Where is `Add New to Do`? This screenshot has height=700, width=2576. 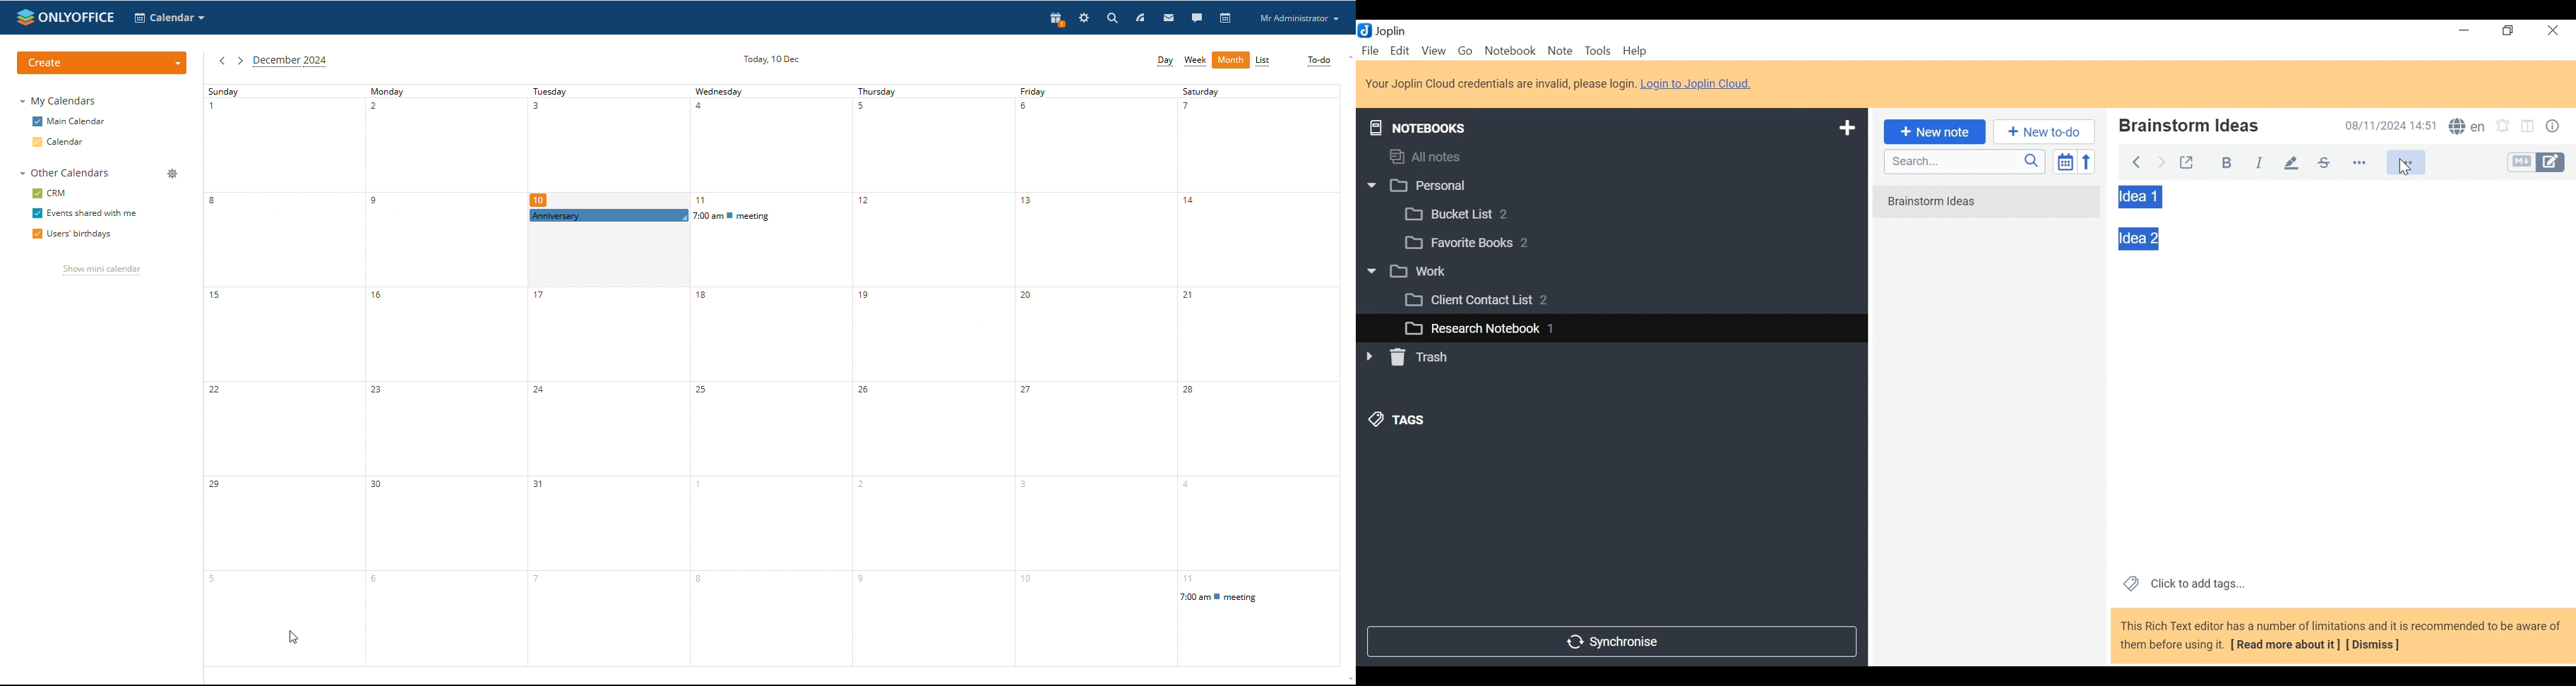 Add New to Do is located at coordinates (2044, 132).